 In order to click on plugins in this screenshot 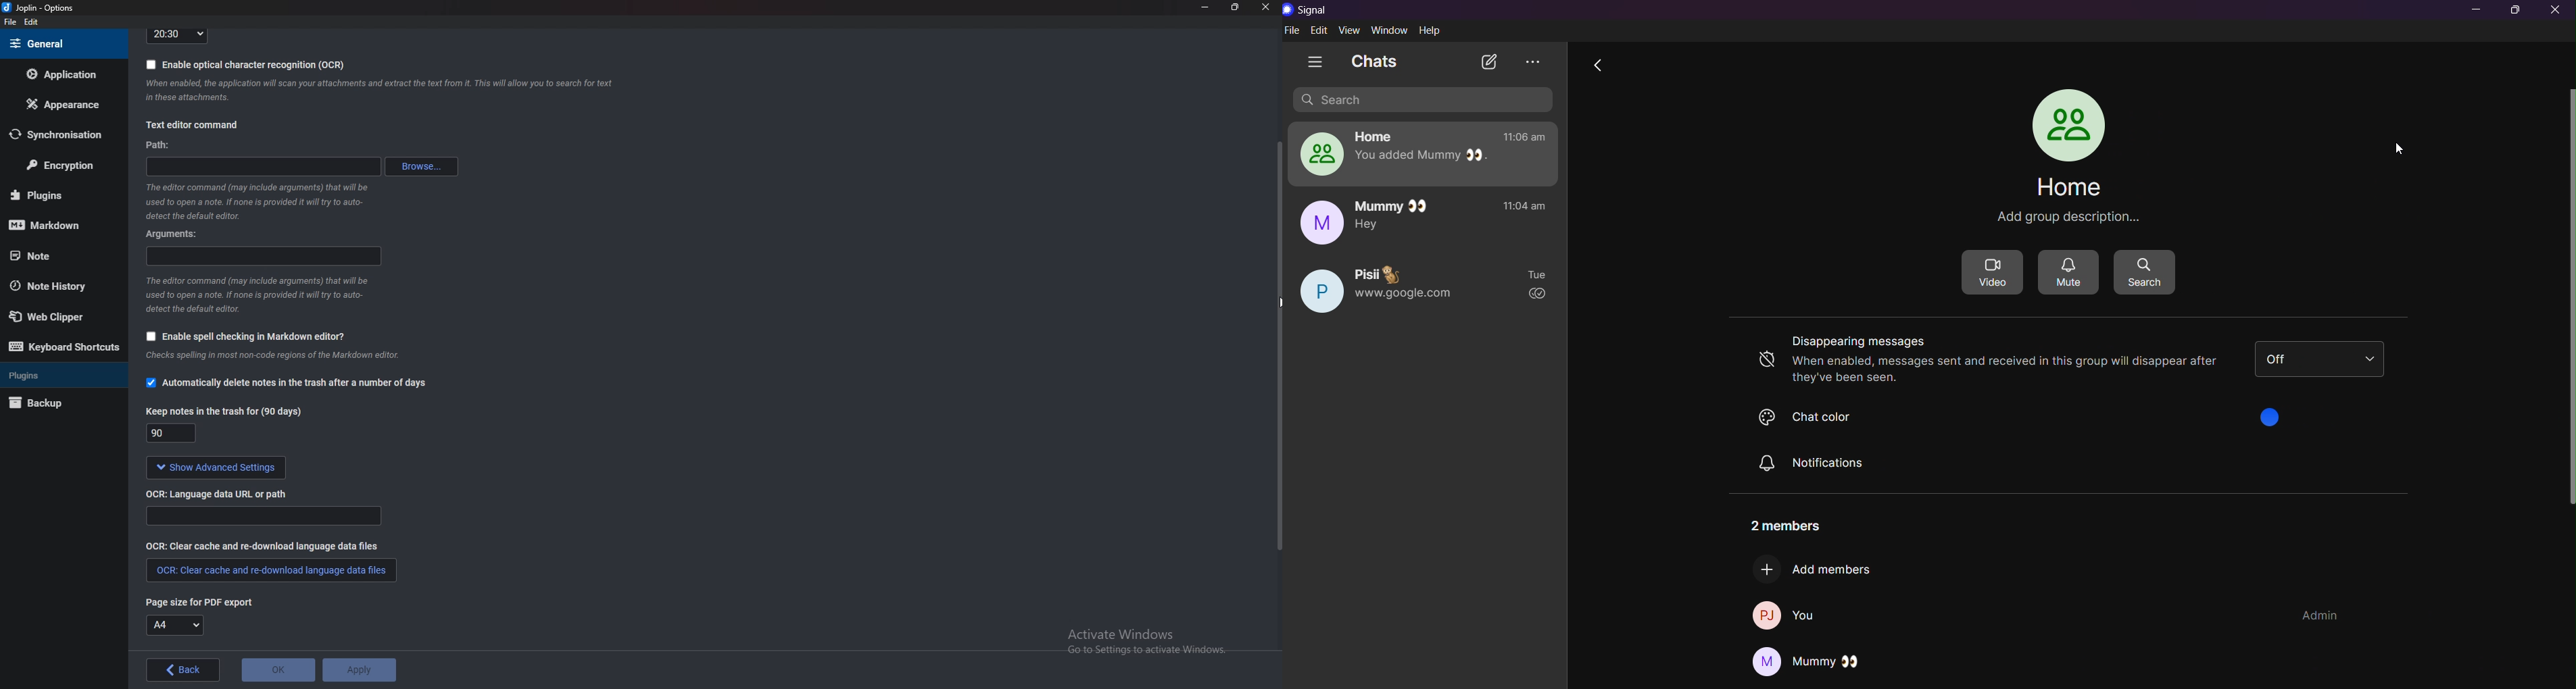, I will do `click(60, 375)`.